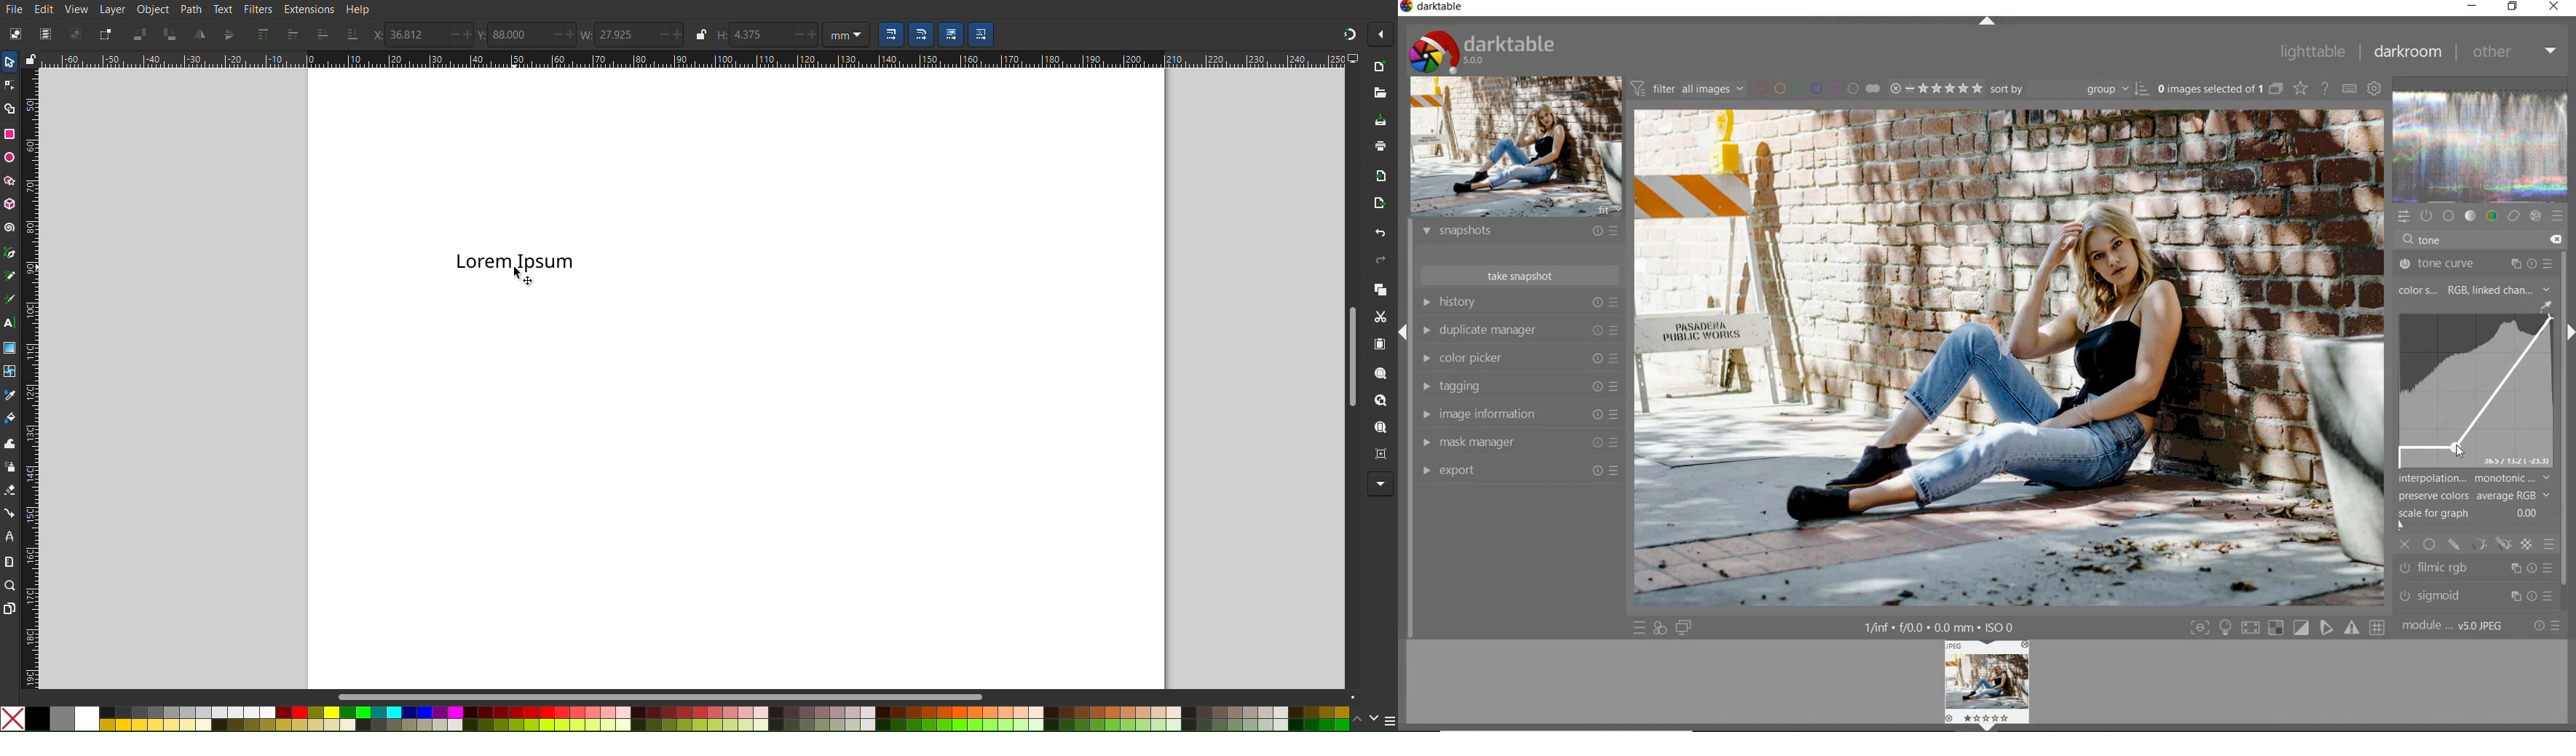 This screenshot has width=2576, height=756. What do you see at coordinates (459, 34) in the screenshot?
I see `increase/decrease` at bounding box center [459, 34].